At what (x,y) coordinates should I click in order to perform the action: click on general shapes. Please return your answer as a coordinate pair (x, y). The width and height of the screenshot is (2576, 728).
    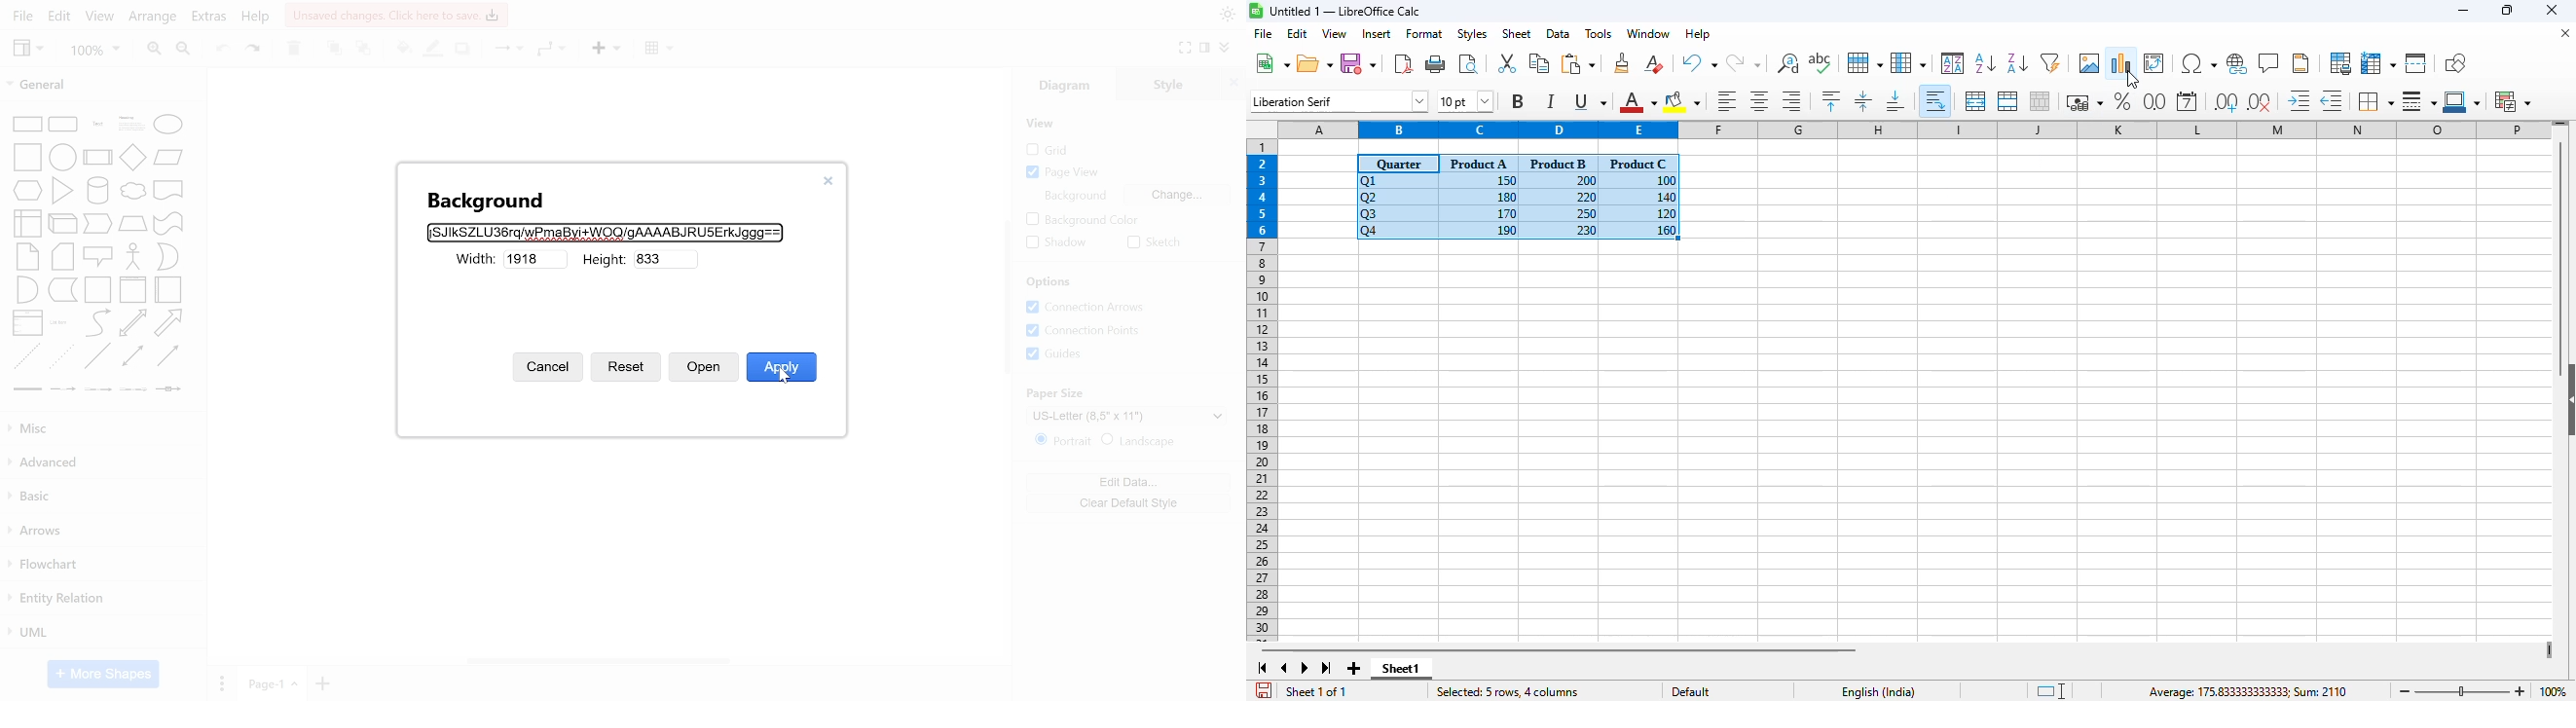
    Looking at the image, I should click on (129, 192).